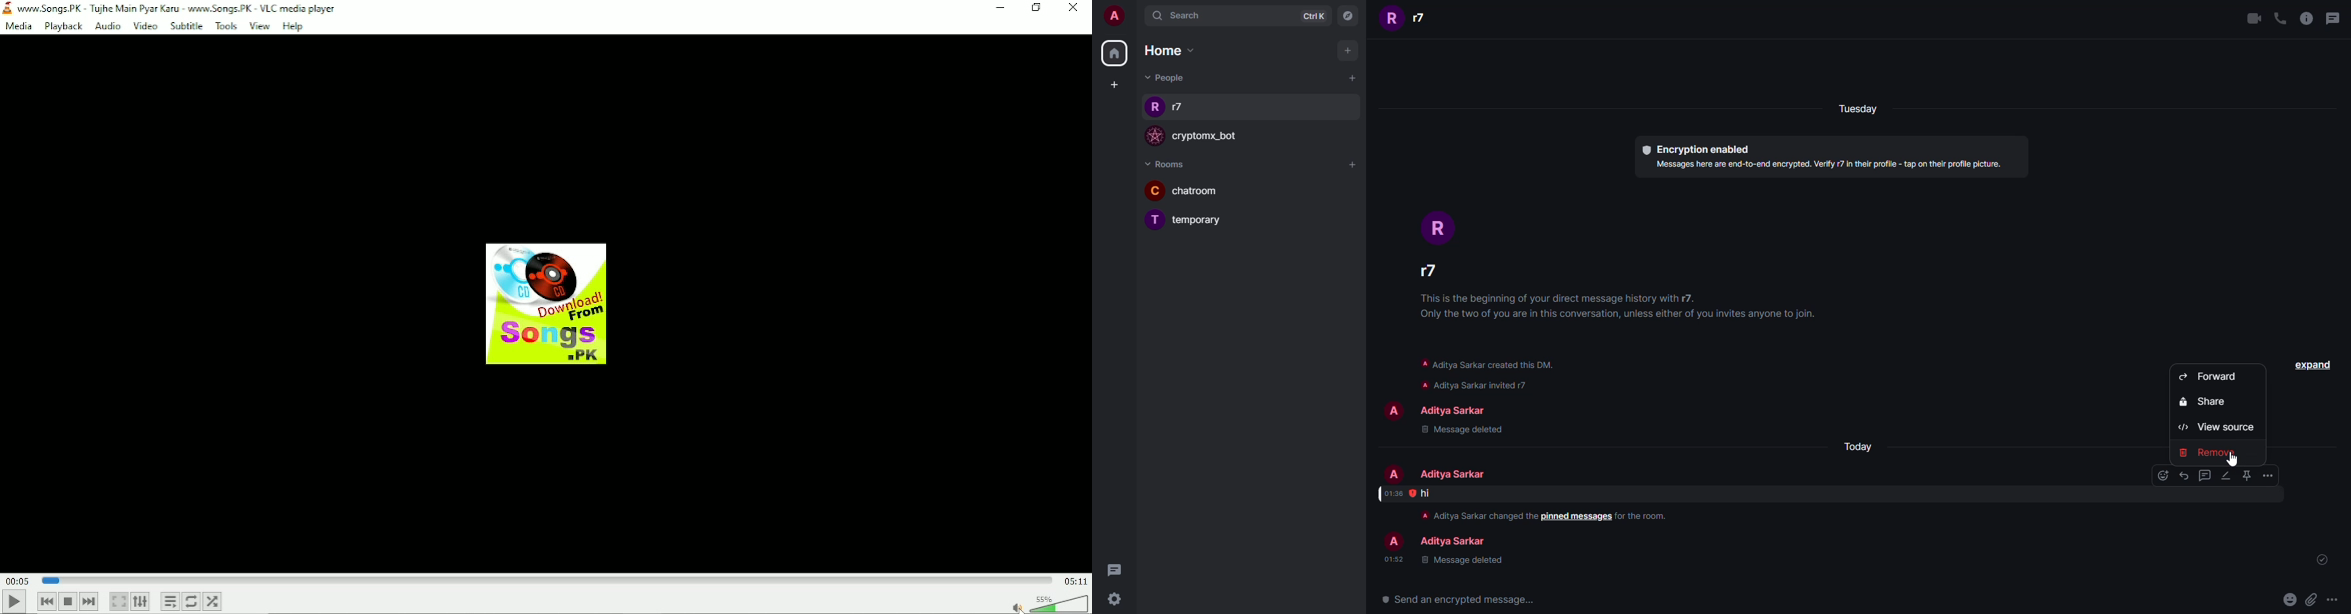 Image resolution: width=2352 pixels, height=616 pixels. What do you see at coordinates (1450, 474) in the screenshot?
I see `people` at bounding box center [1450, 474].